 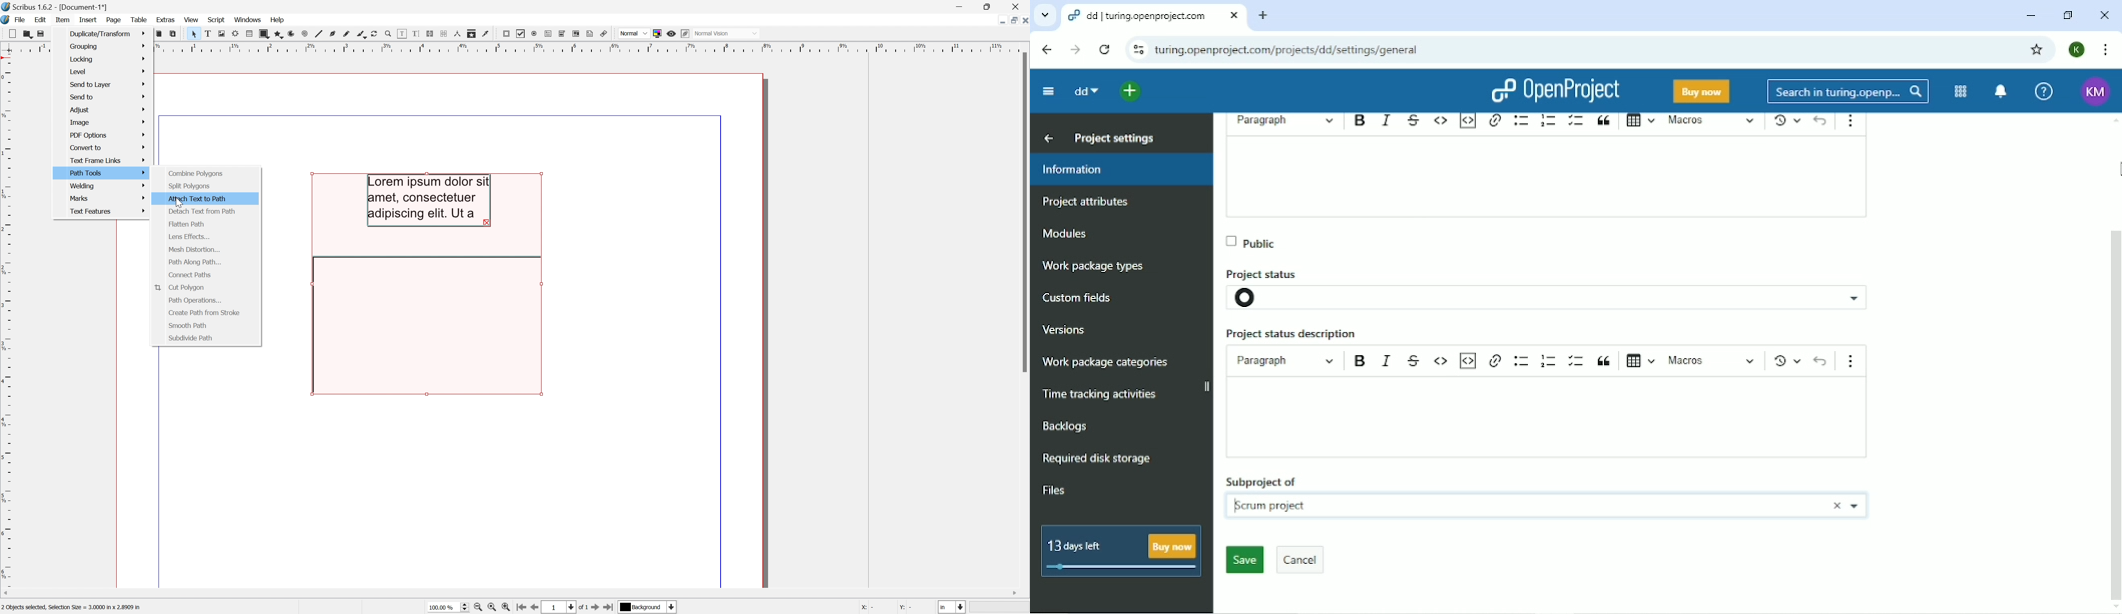 What do you see at coordinates (204, 313) in the screenshot?
I see `Create path from stroke` at bounding box center [204, 313].